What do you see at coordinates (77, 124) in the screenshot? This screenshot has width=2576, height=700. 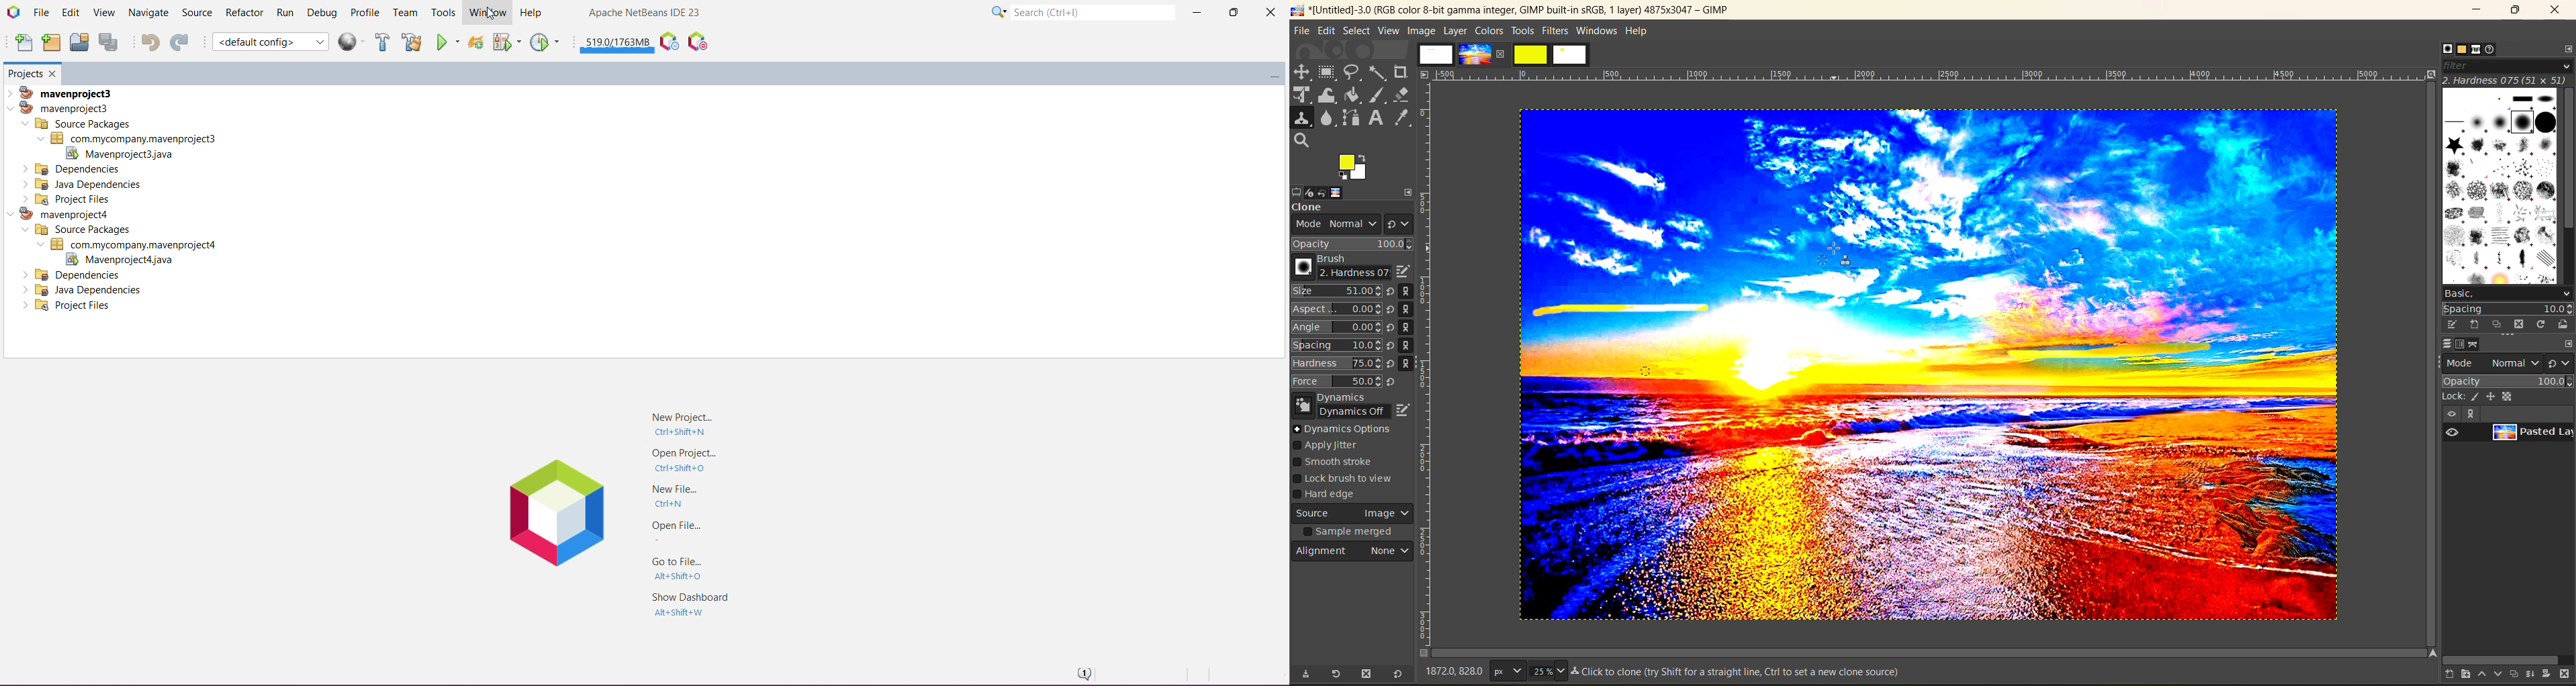 I see `Source Packages` at bounding box center [77, 124].